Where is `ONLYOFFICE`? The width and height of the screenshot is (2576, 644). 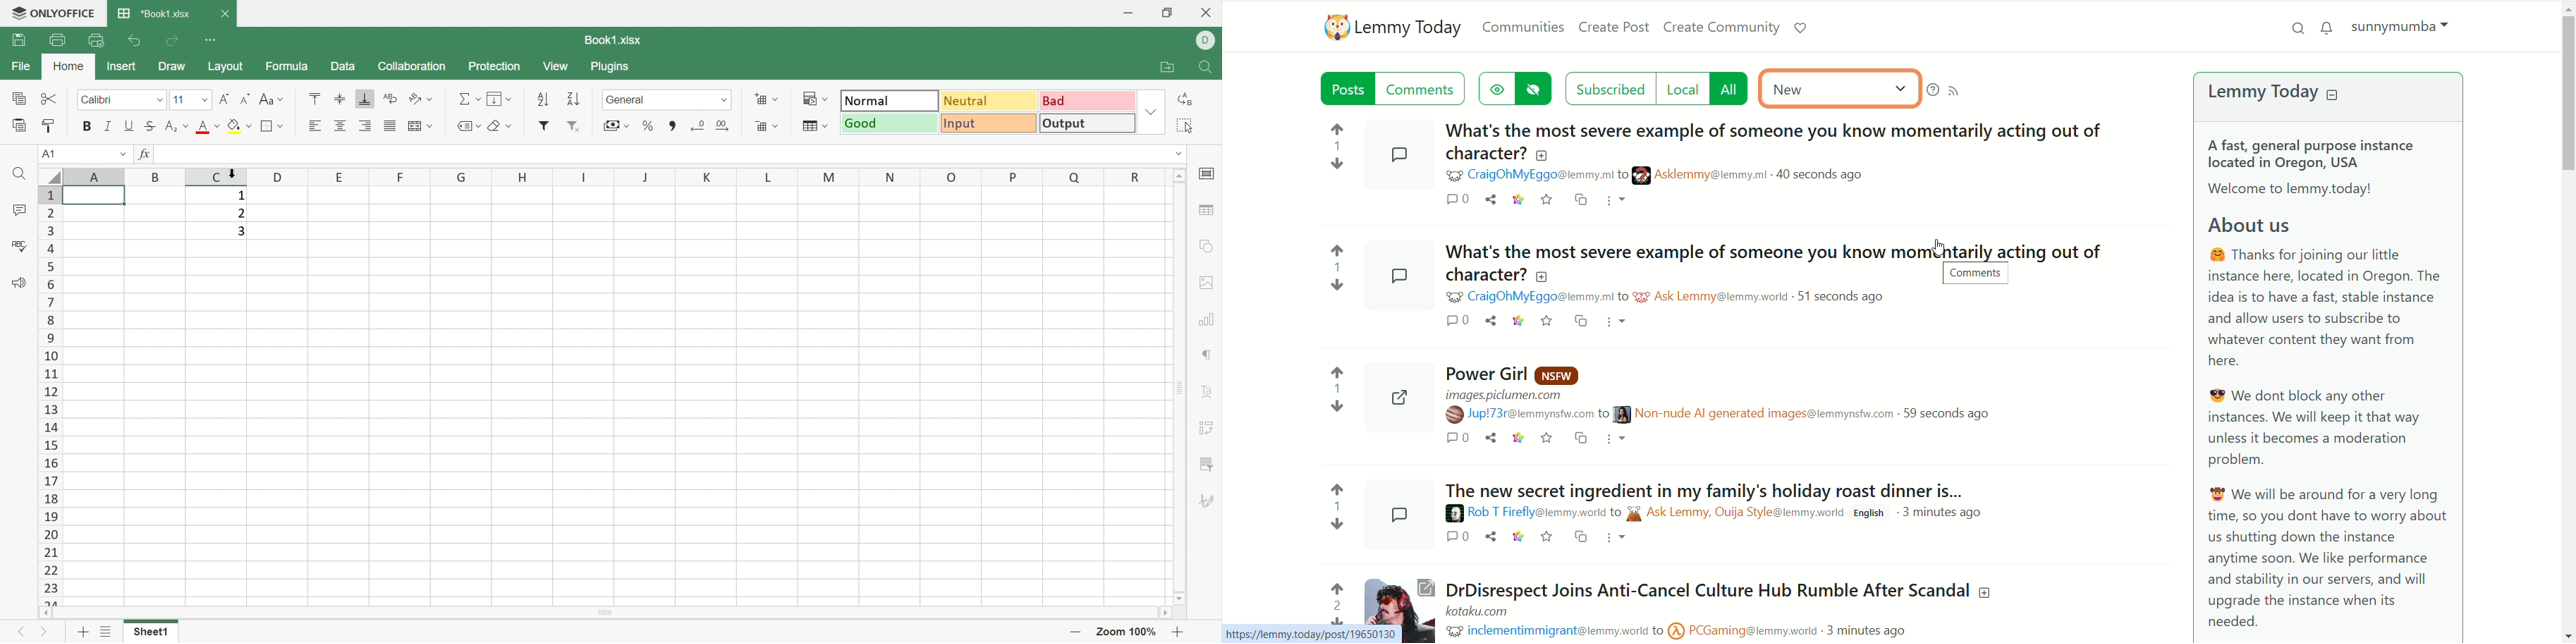 ONLYOFFICE is located at coordinates (54, 13).